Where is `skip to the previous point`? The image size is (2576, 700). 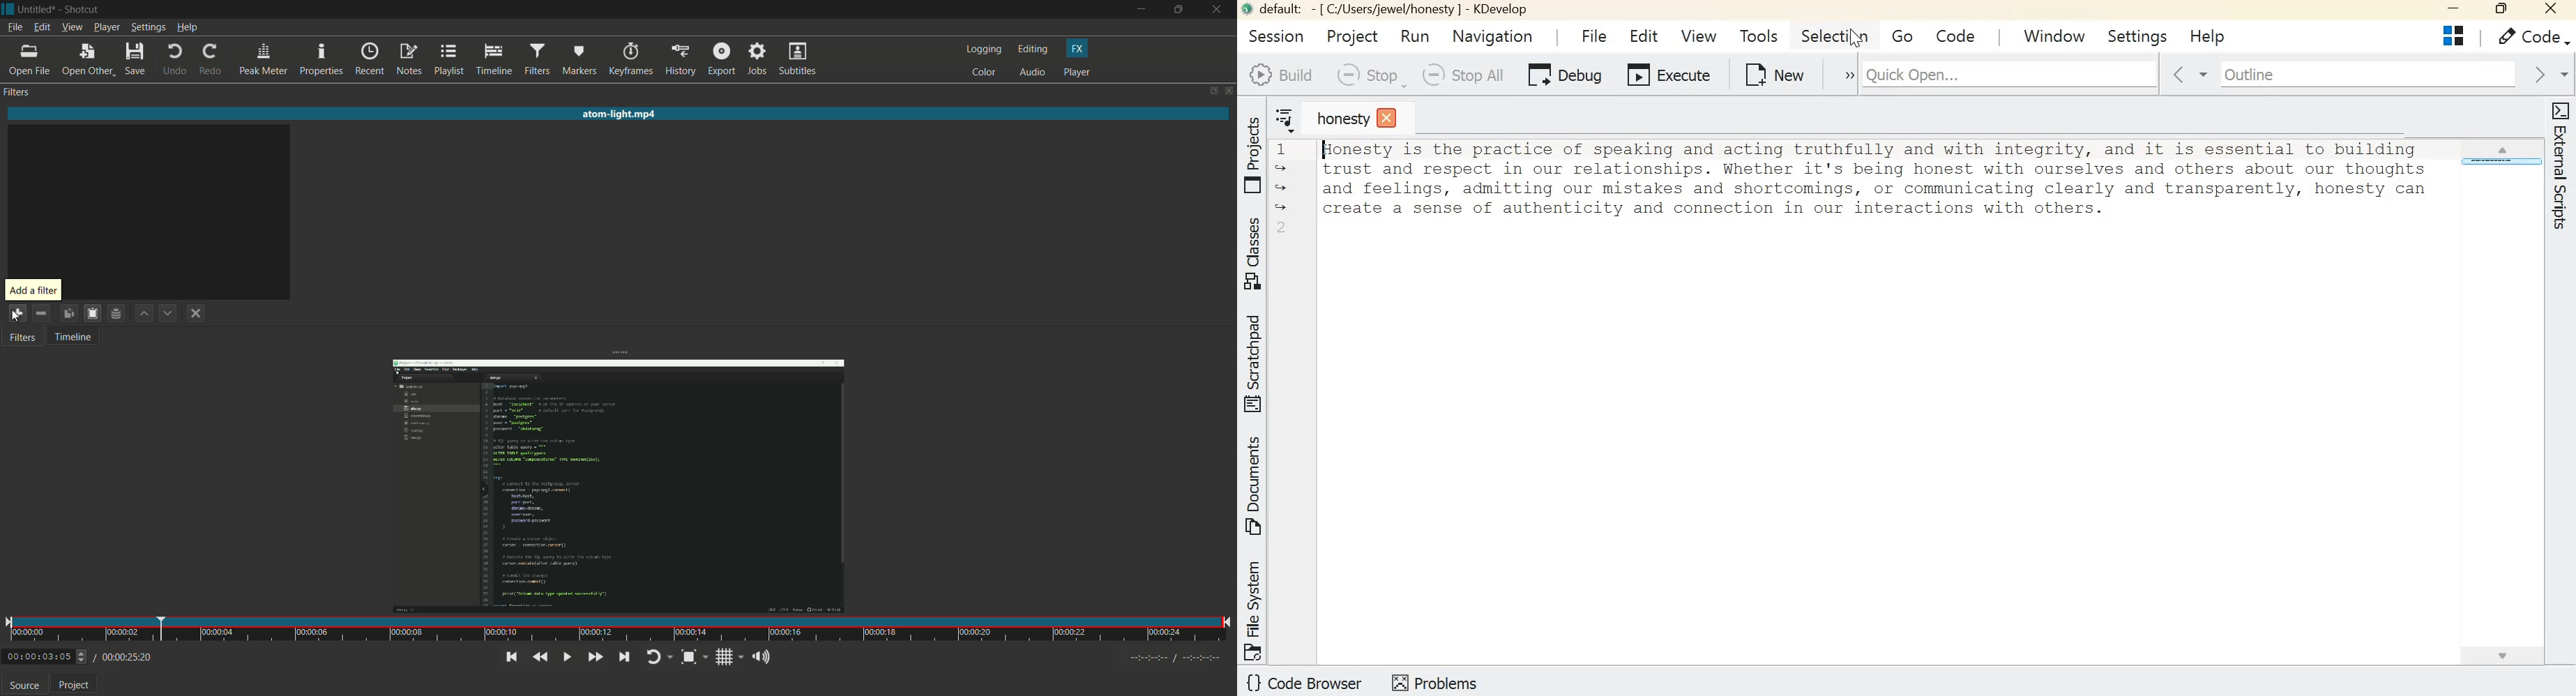 skip to the previous point is located at coordinates (510, 657).